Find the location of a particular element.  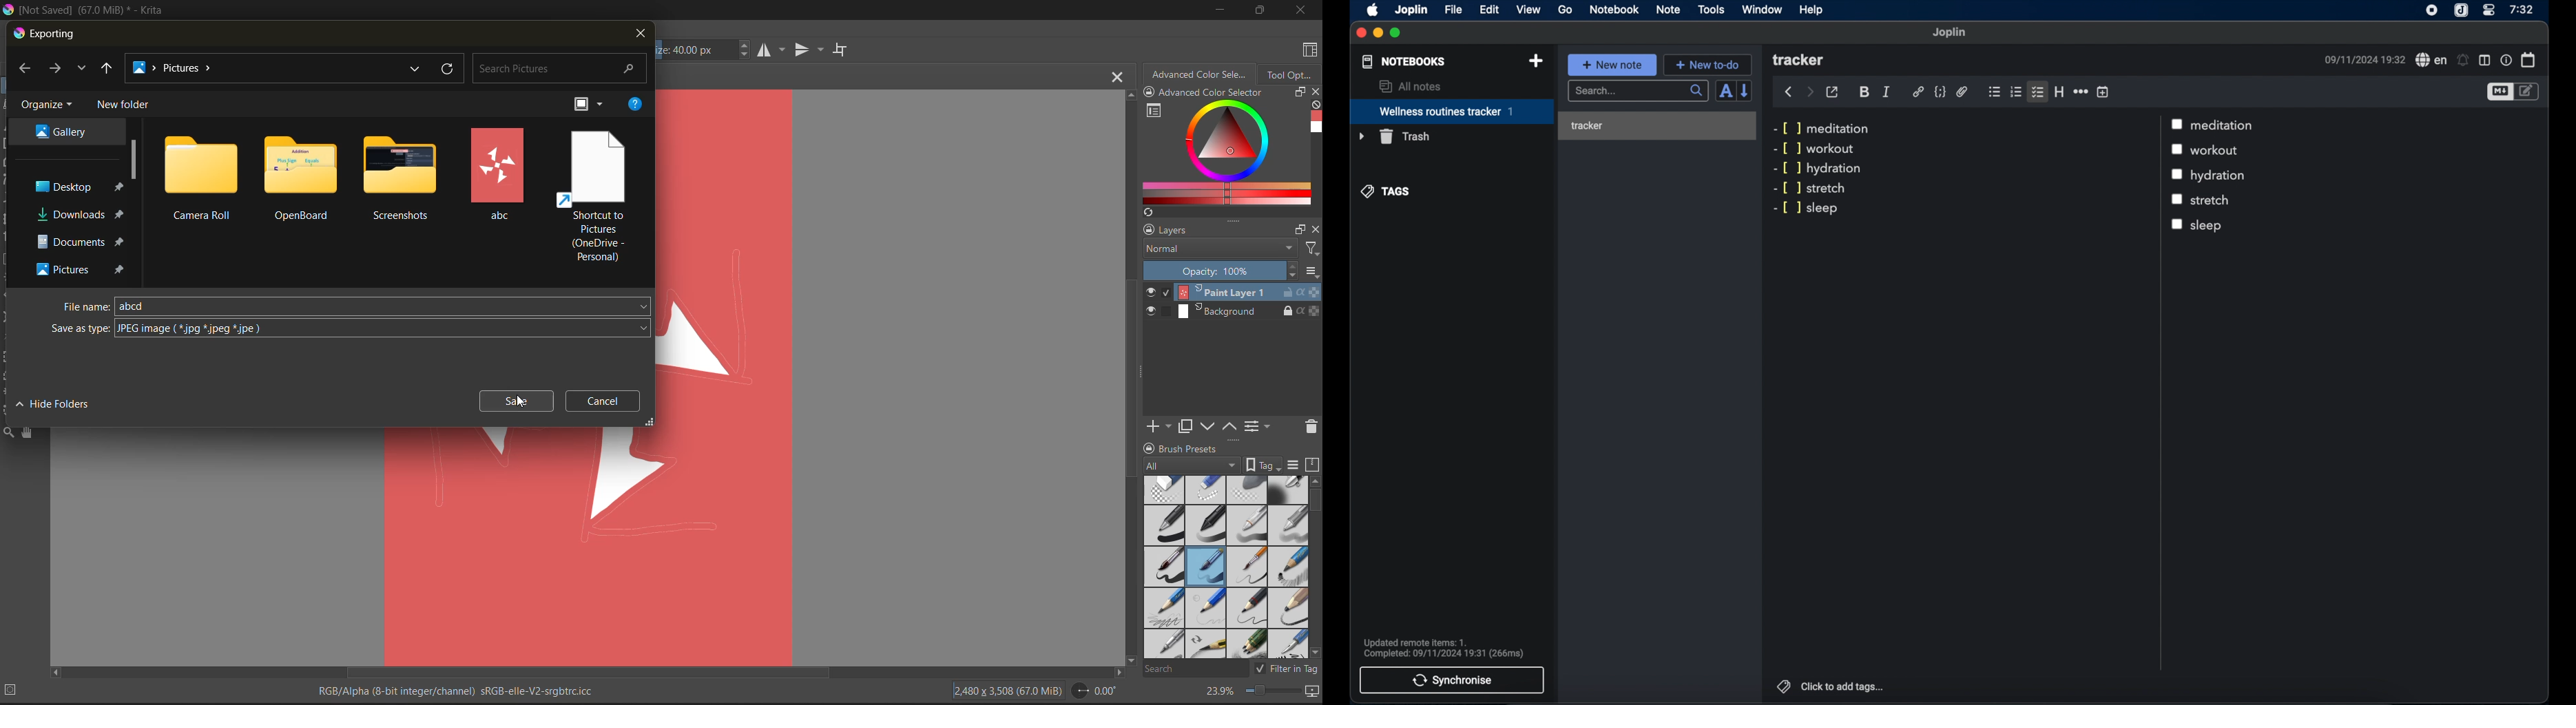

Updated remote items: 1. Complete: 09/11/2024 19:31 (266ms) is located at coordinates (1449, 646).